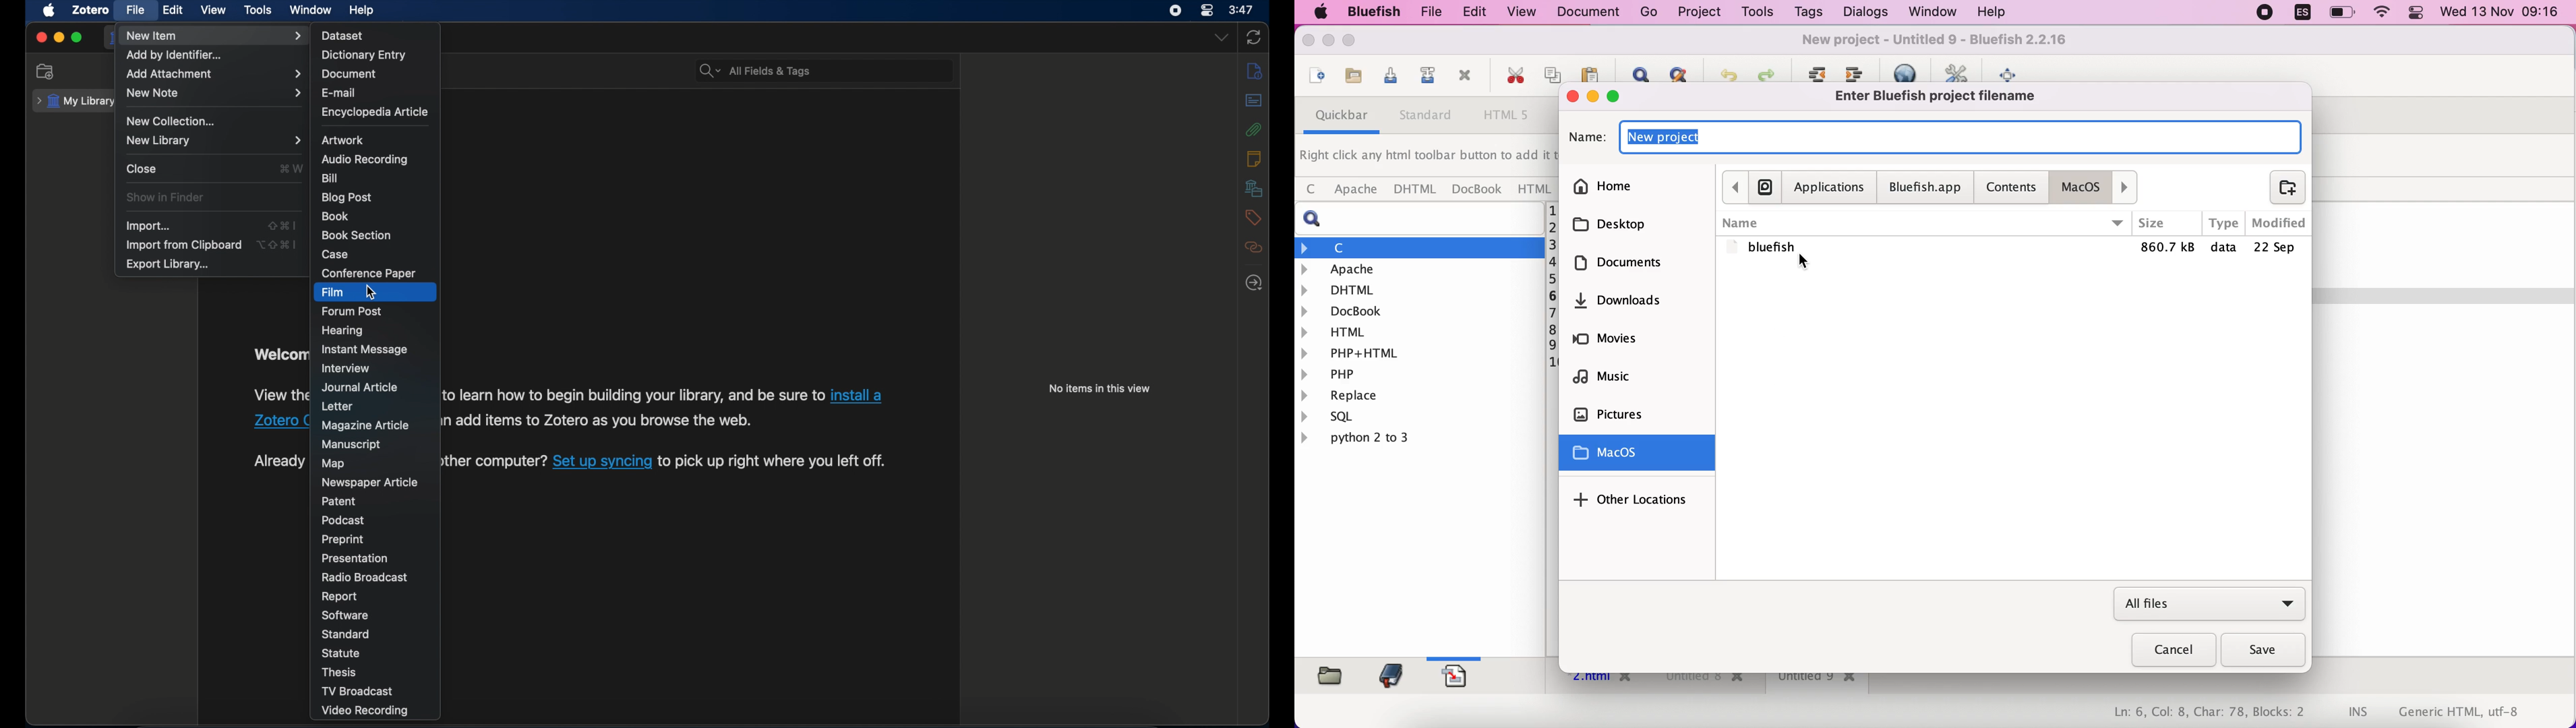 The width and height of the screenshot is (2576, 728). Describe the element at coordinates (1425, 78) in the screenshot. I see `save file as` at that location.